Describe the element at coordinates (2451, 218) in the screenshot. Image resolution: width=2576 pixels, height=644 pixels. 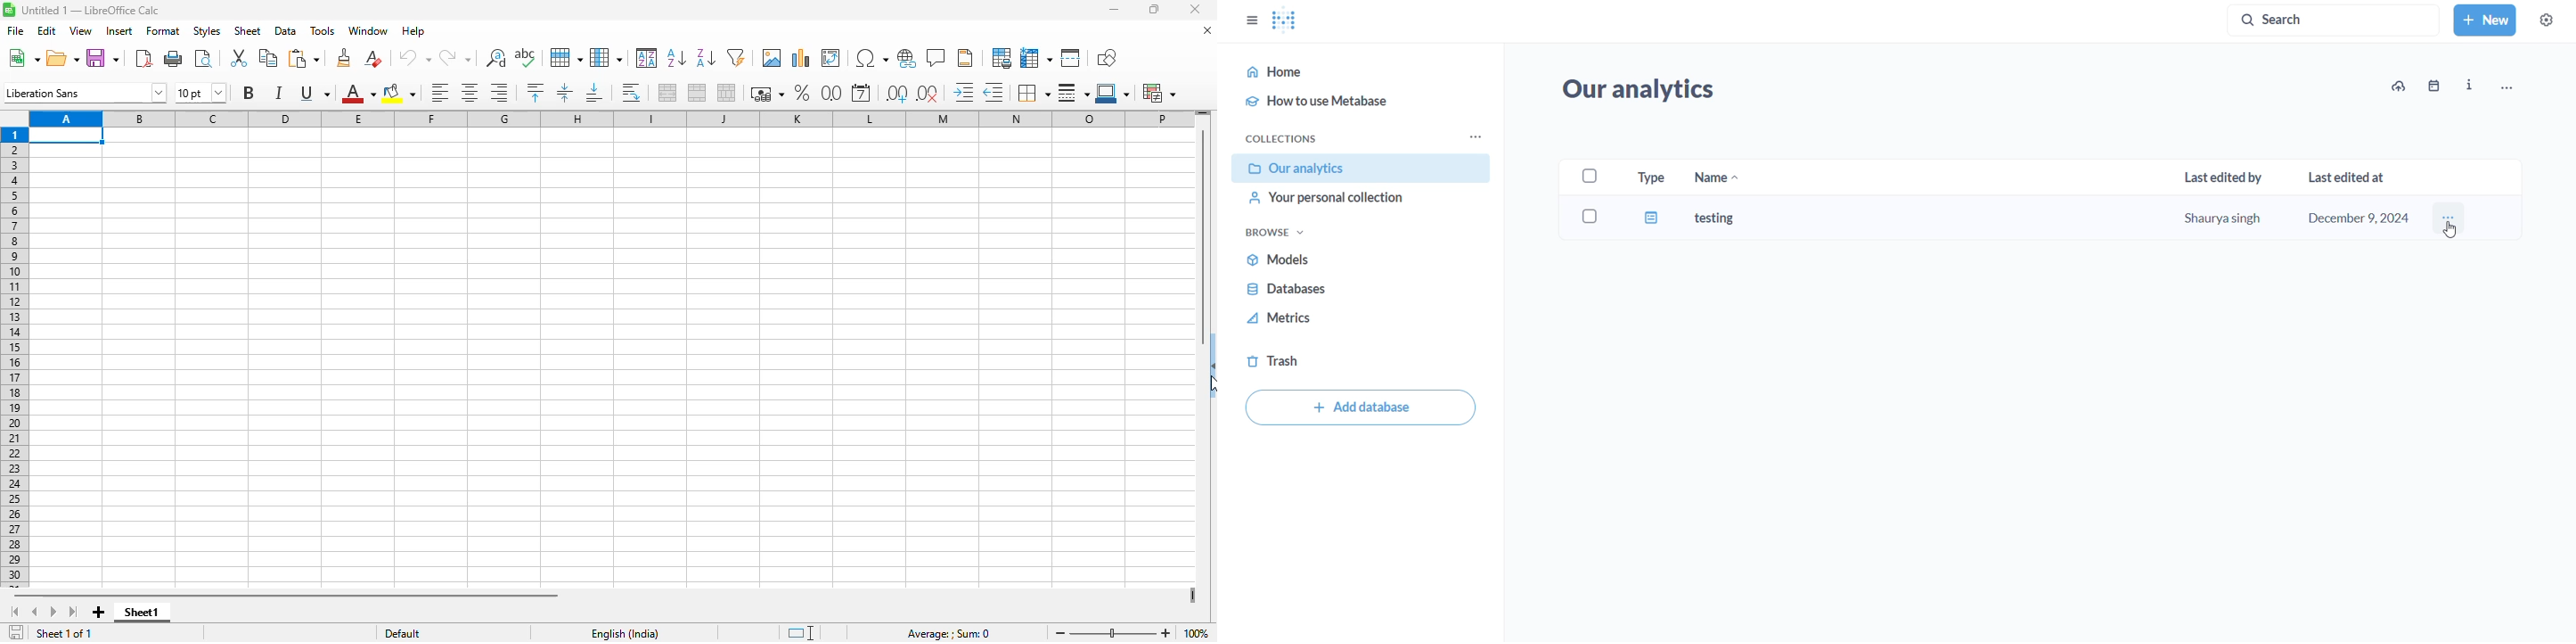
I see `testing dashboard menu` at that location.